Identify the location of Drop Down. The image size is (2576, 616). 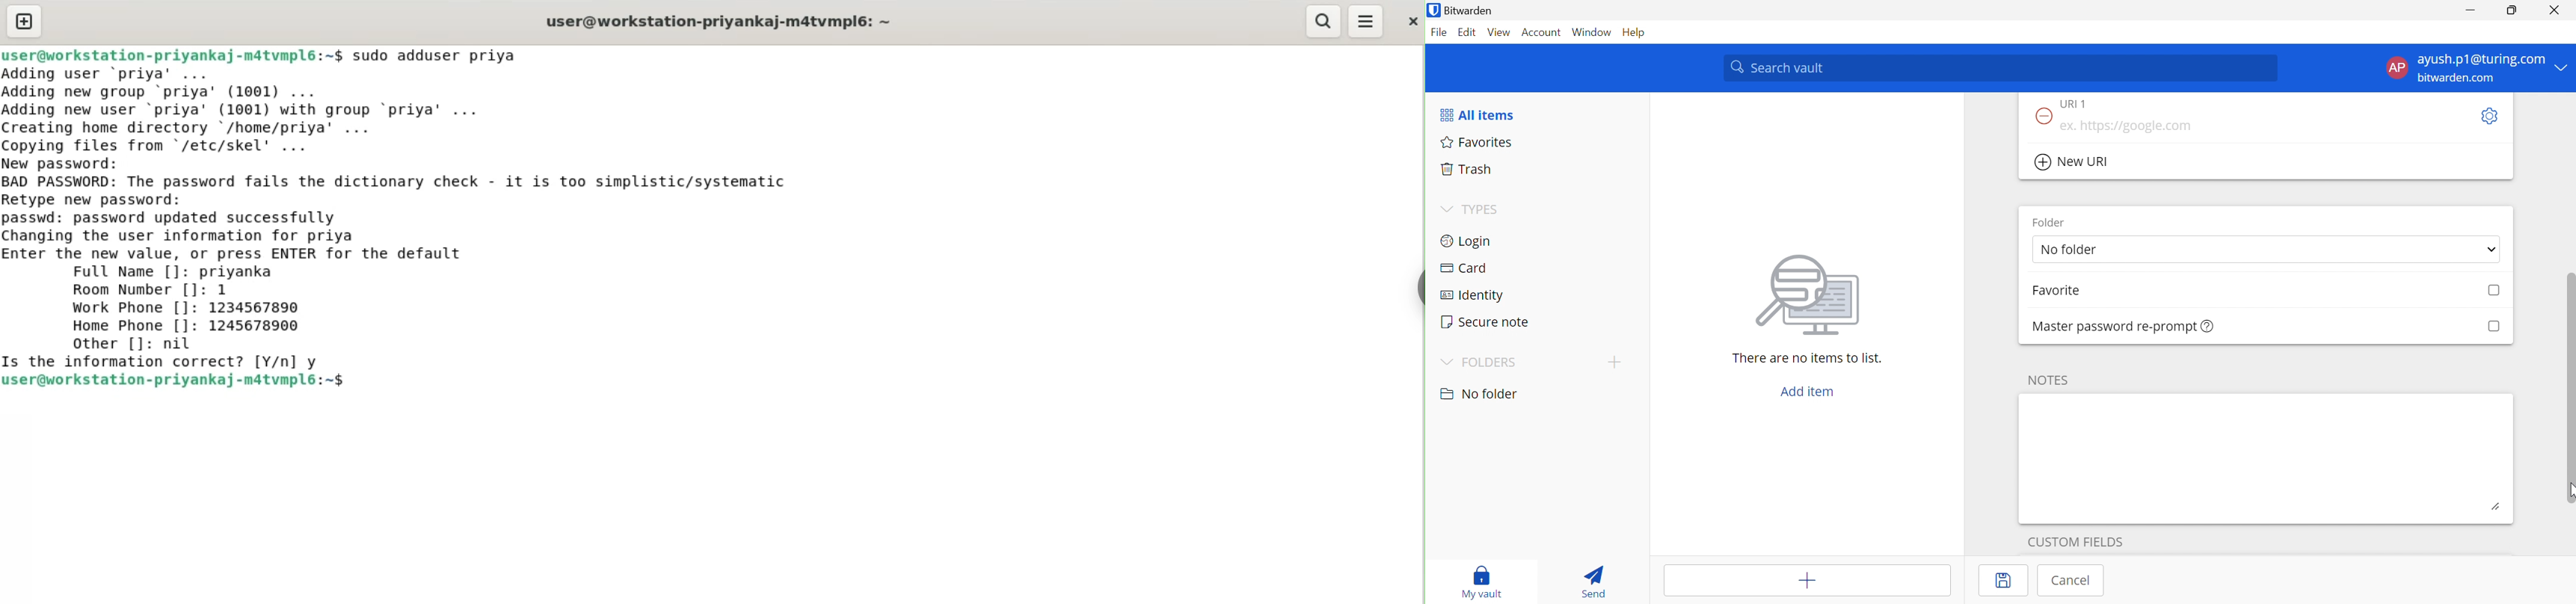
(2492, 251).